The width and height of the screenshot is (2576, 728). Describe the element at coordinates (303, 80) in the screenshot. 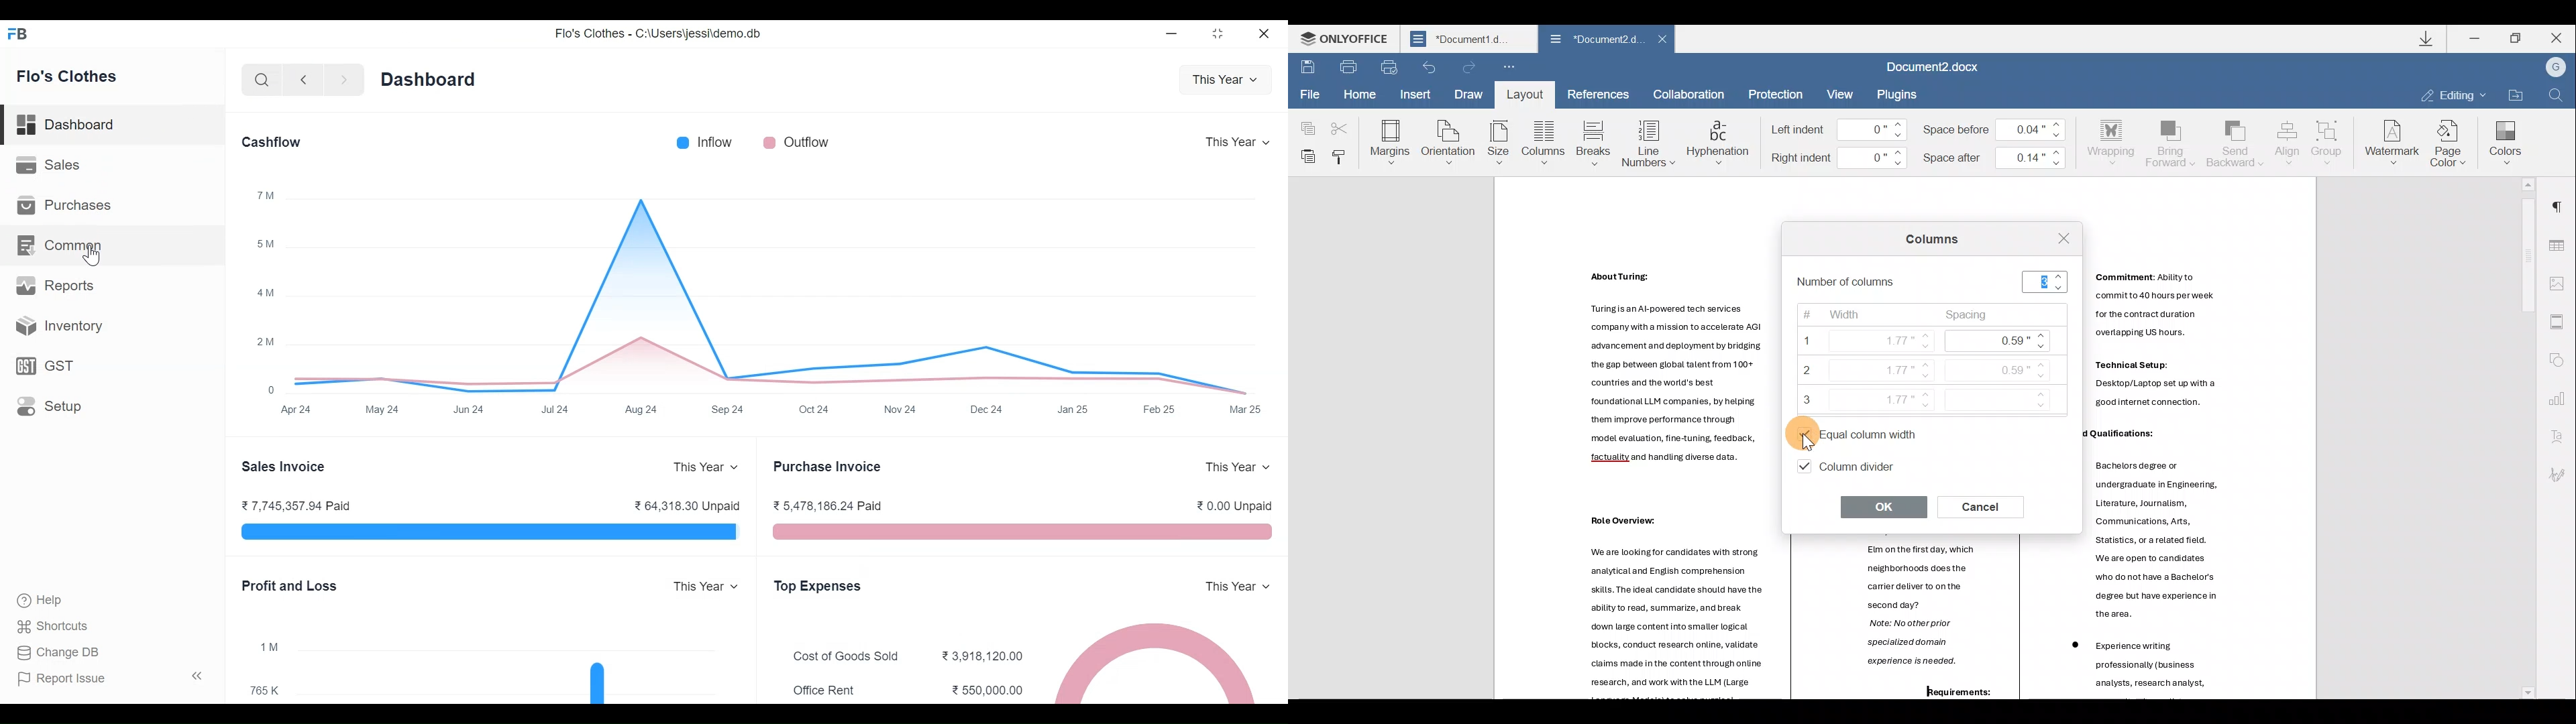

I see `Navigate Back` at that location.